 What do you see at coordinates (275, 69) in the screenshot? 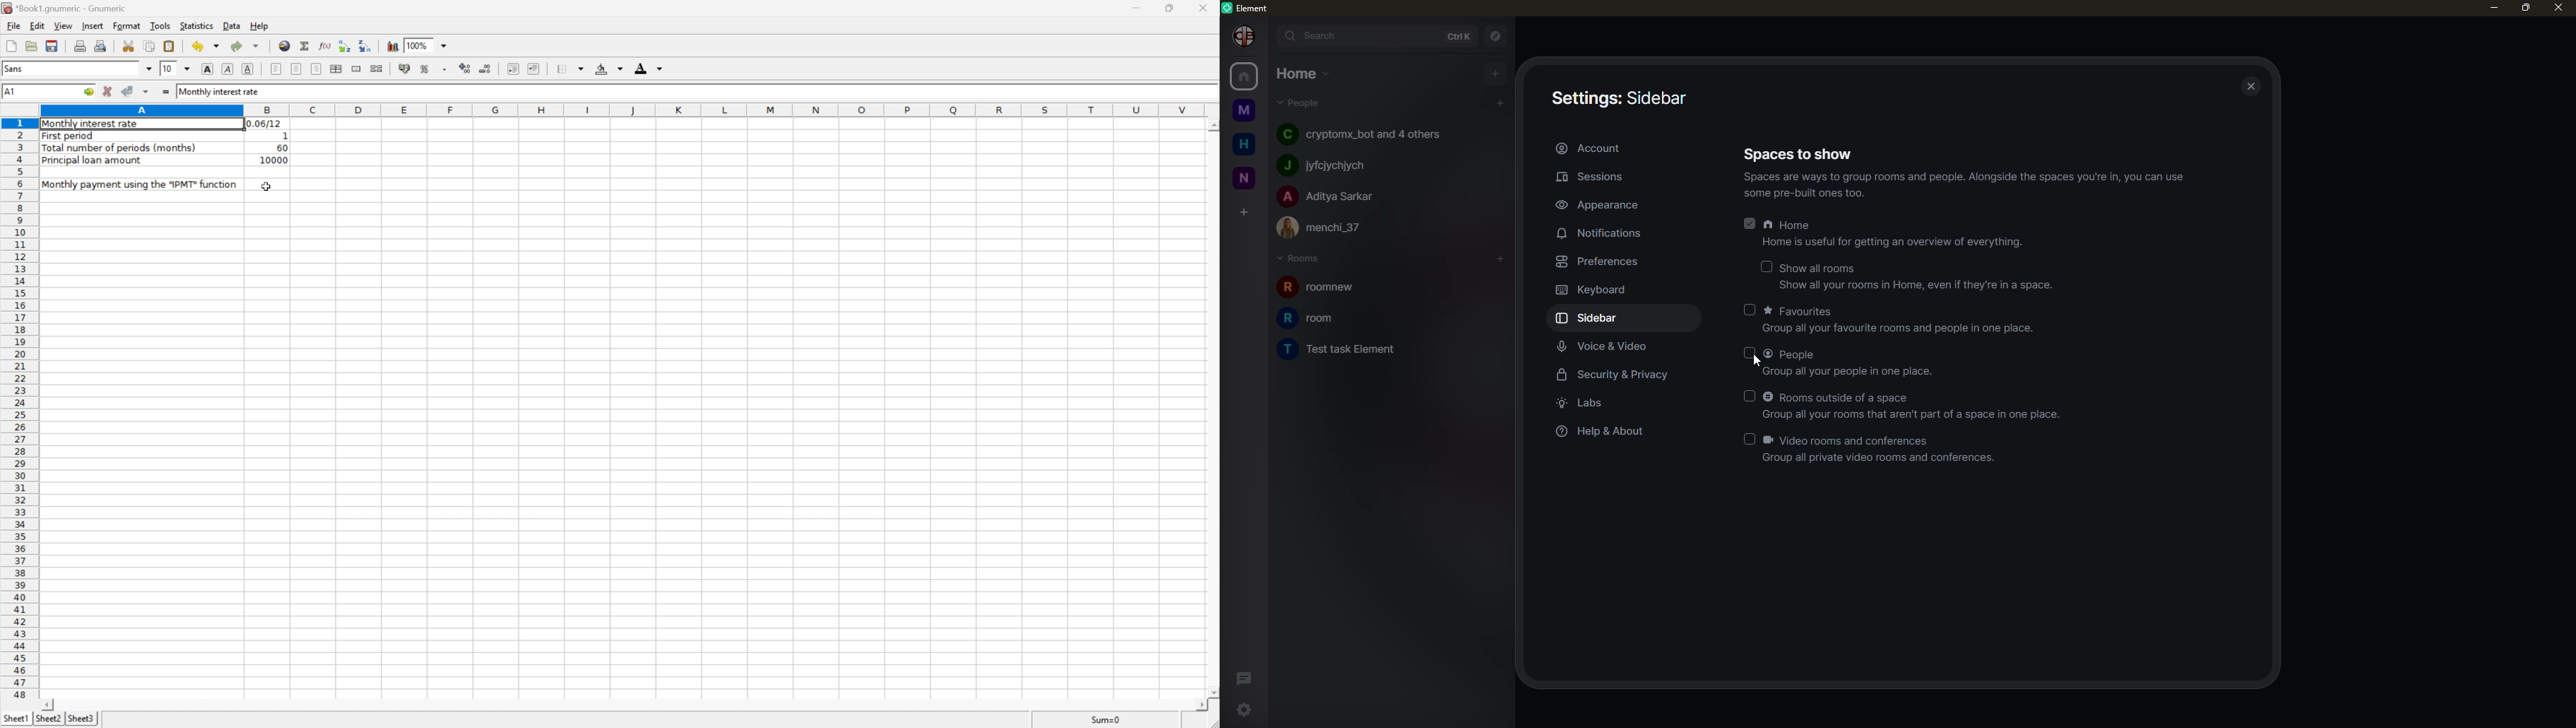
I see `Align Left` at bounding box center [275, 69].